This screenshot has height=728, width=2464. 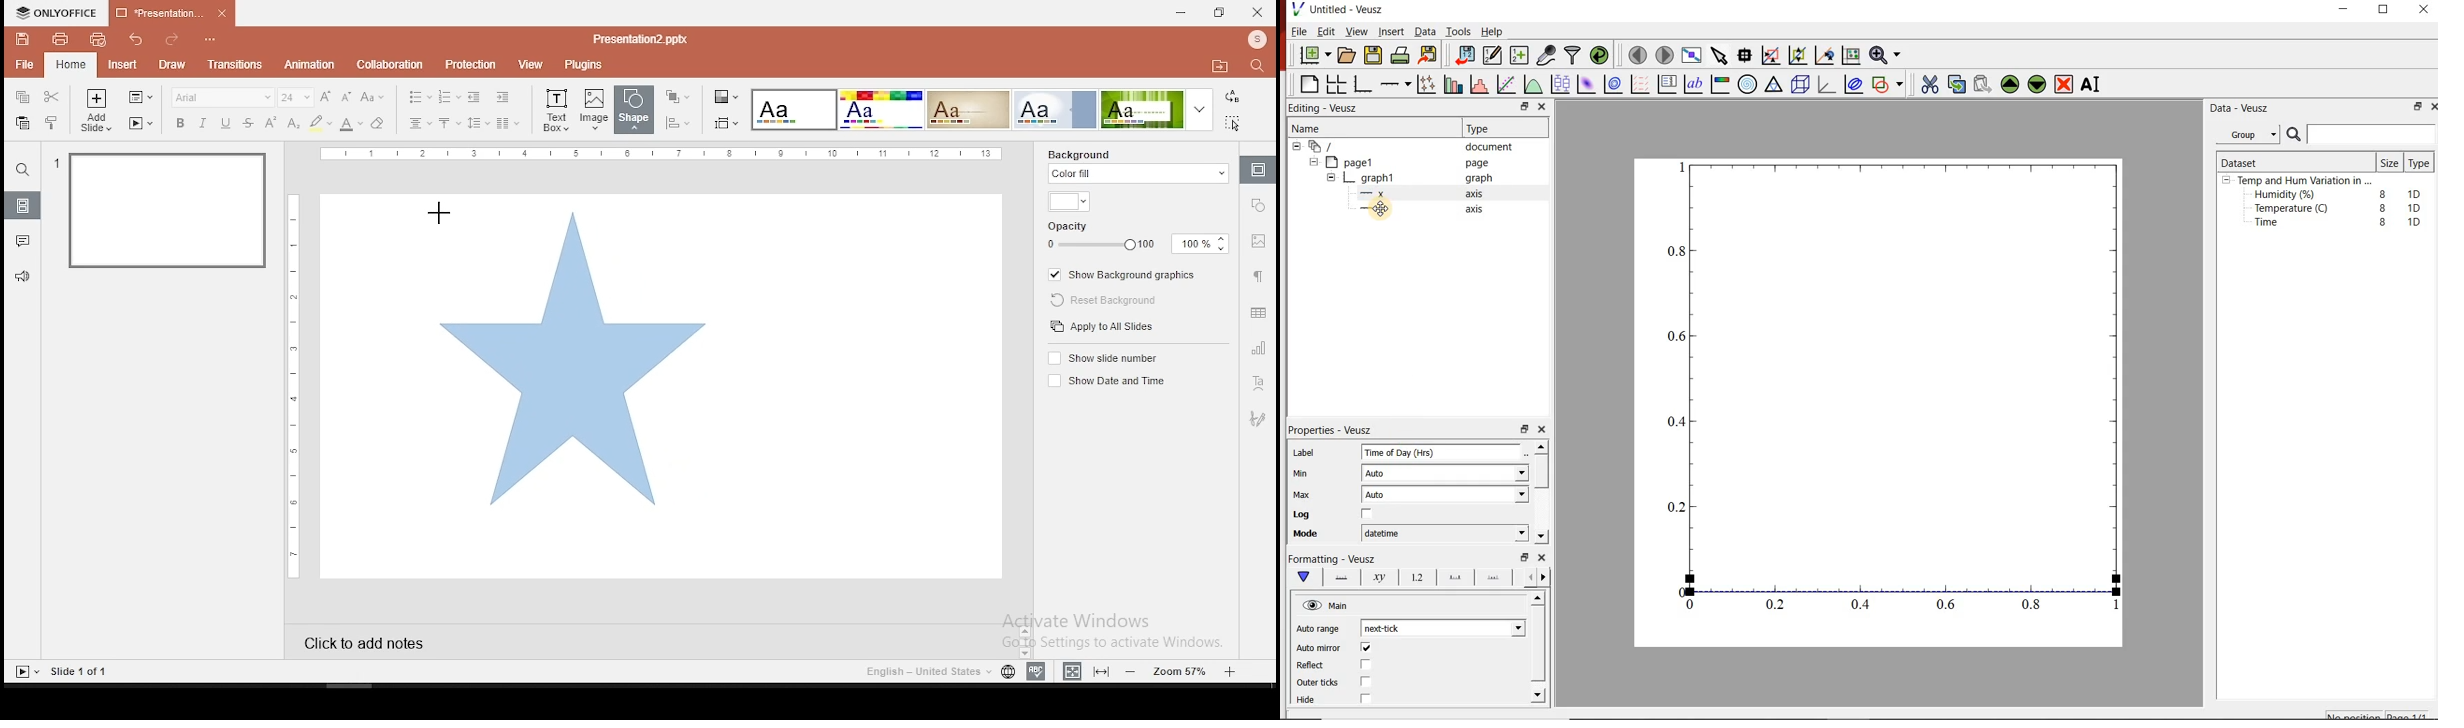 What do you see at coordinates (1105, 359) in the screenshot?
I see `show slide number on/off` at bounding box center [1105, 359].